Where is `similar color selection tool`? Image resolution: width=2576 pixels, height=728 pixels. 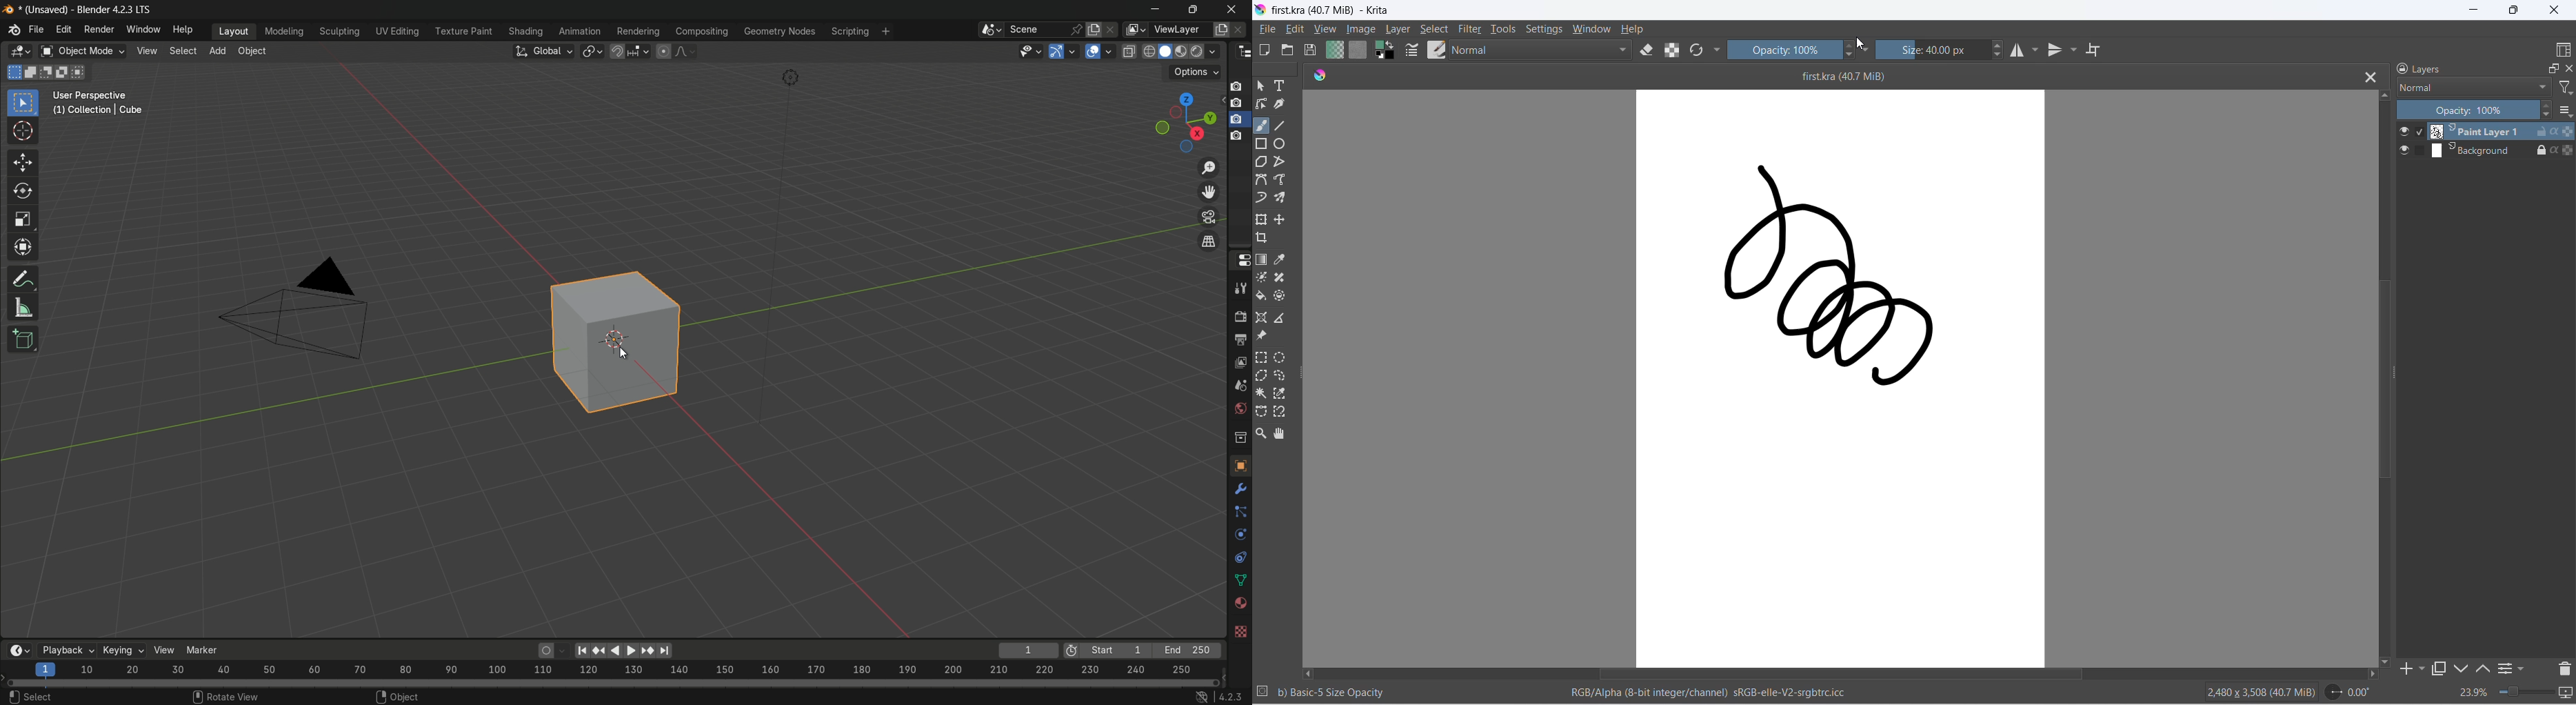
similar color selection tool is located at coordinates (1280, 393).